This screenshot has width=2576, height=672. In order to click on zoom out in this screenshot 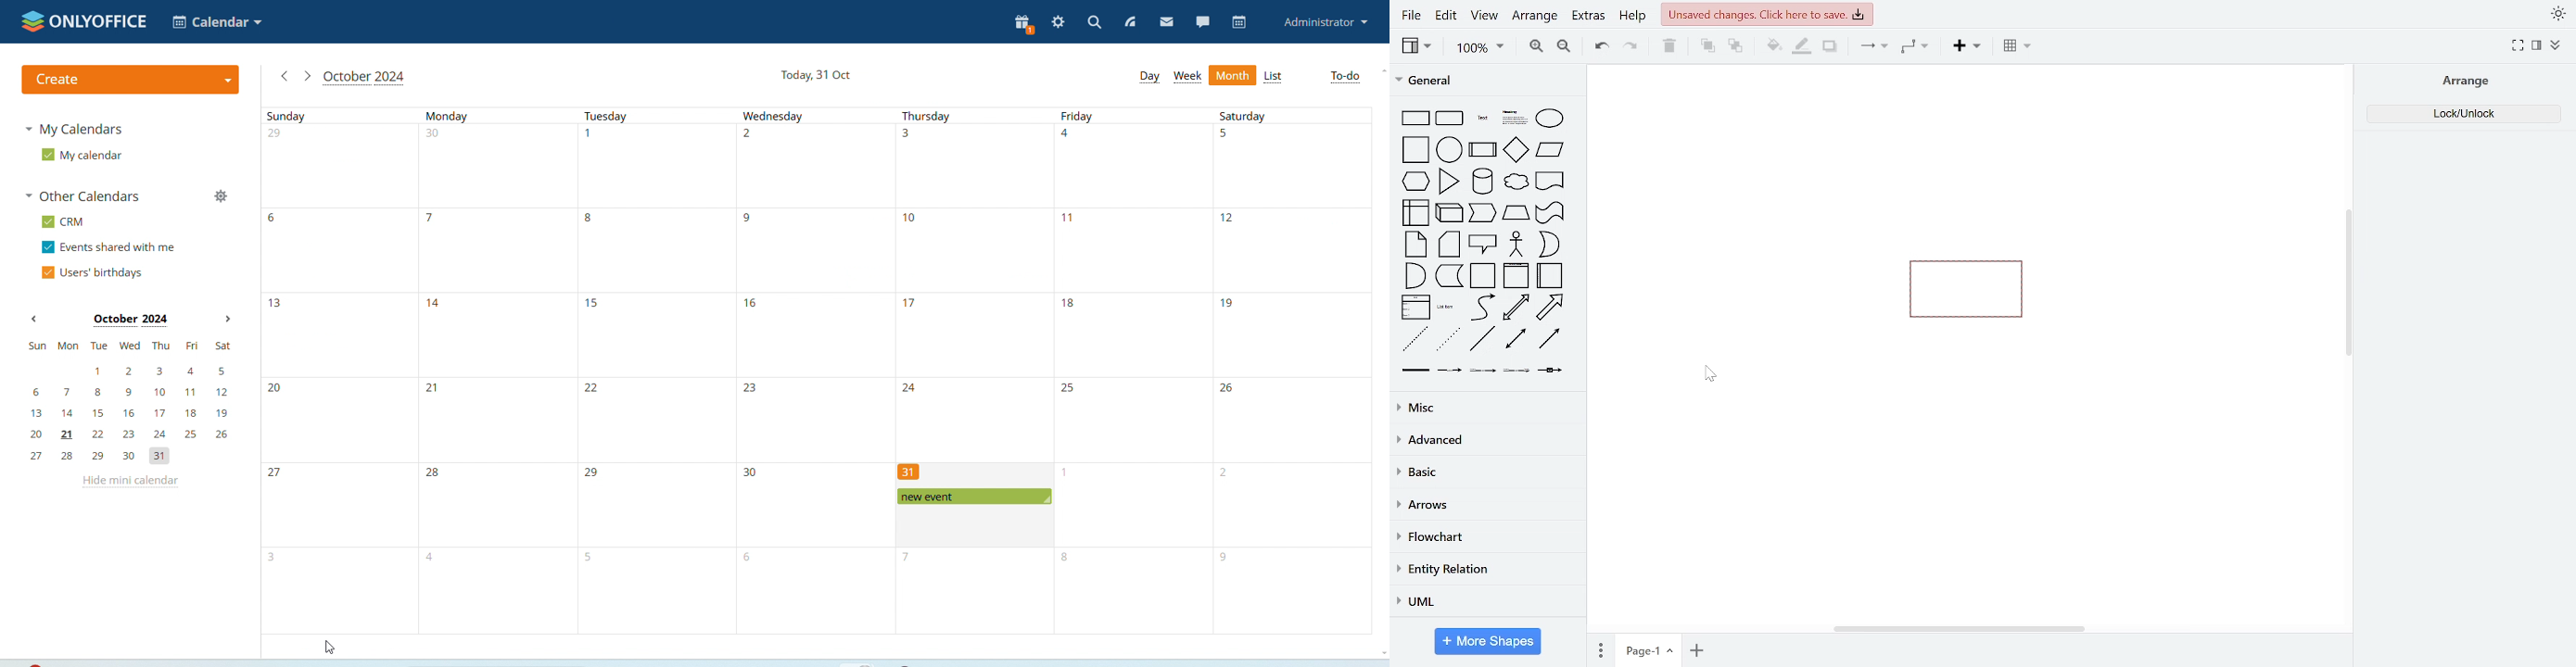, I will do `click(1566, 46)`.